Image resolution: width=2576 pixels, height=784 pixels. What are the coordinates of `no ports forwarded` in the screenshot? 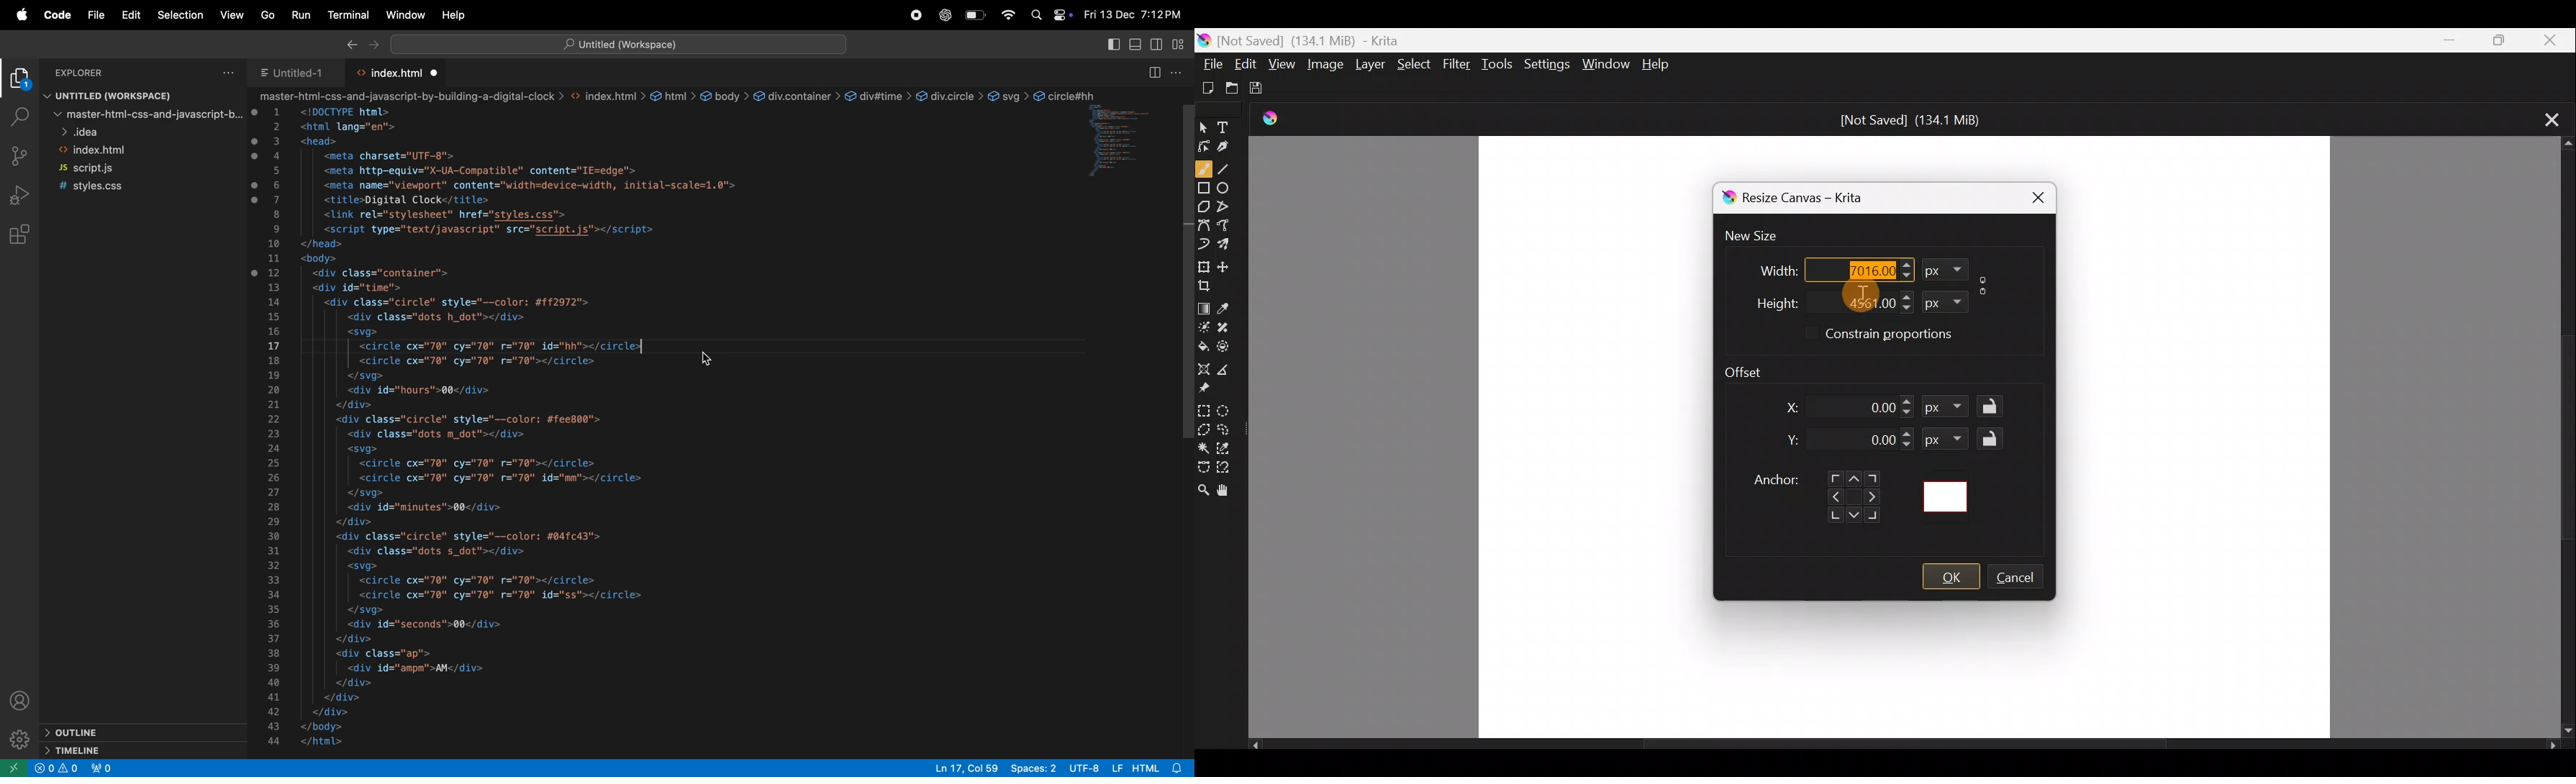 It's located at (103, 768).